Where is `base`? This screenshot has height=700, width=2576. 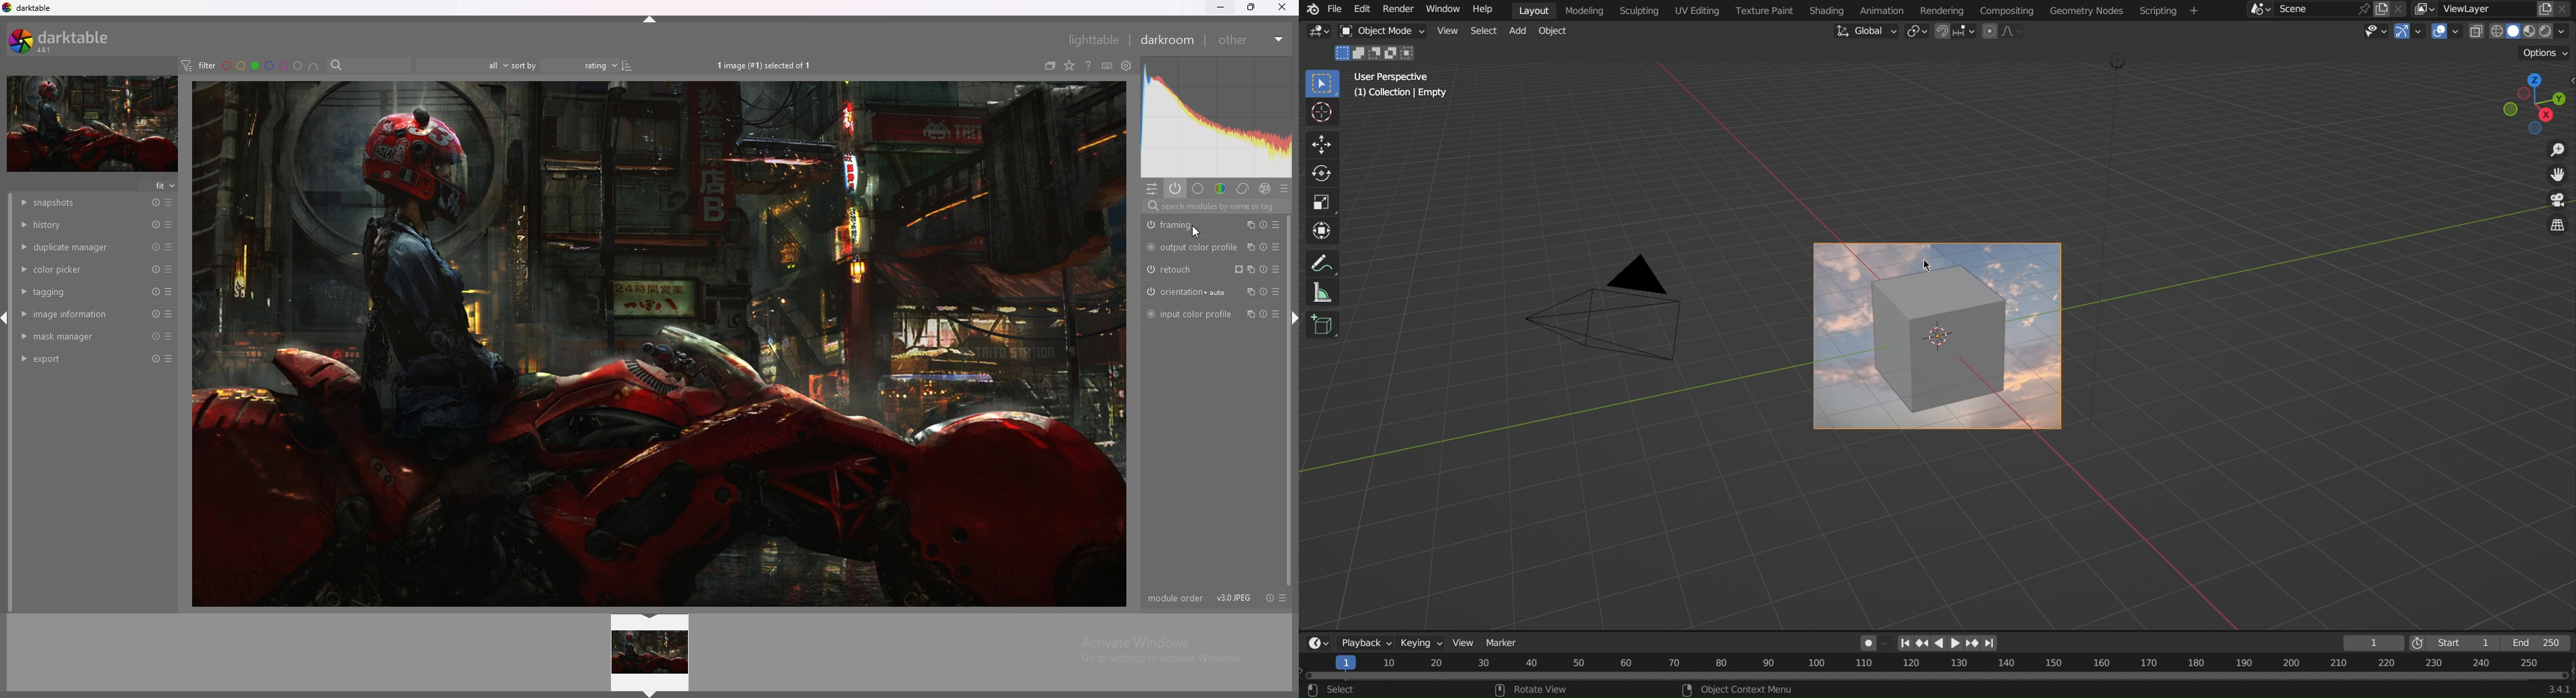 base is located at coordinates (1197, 188).